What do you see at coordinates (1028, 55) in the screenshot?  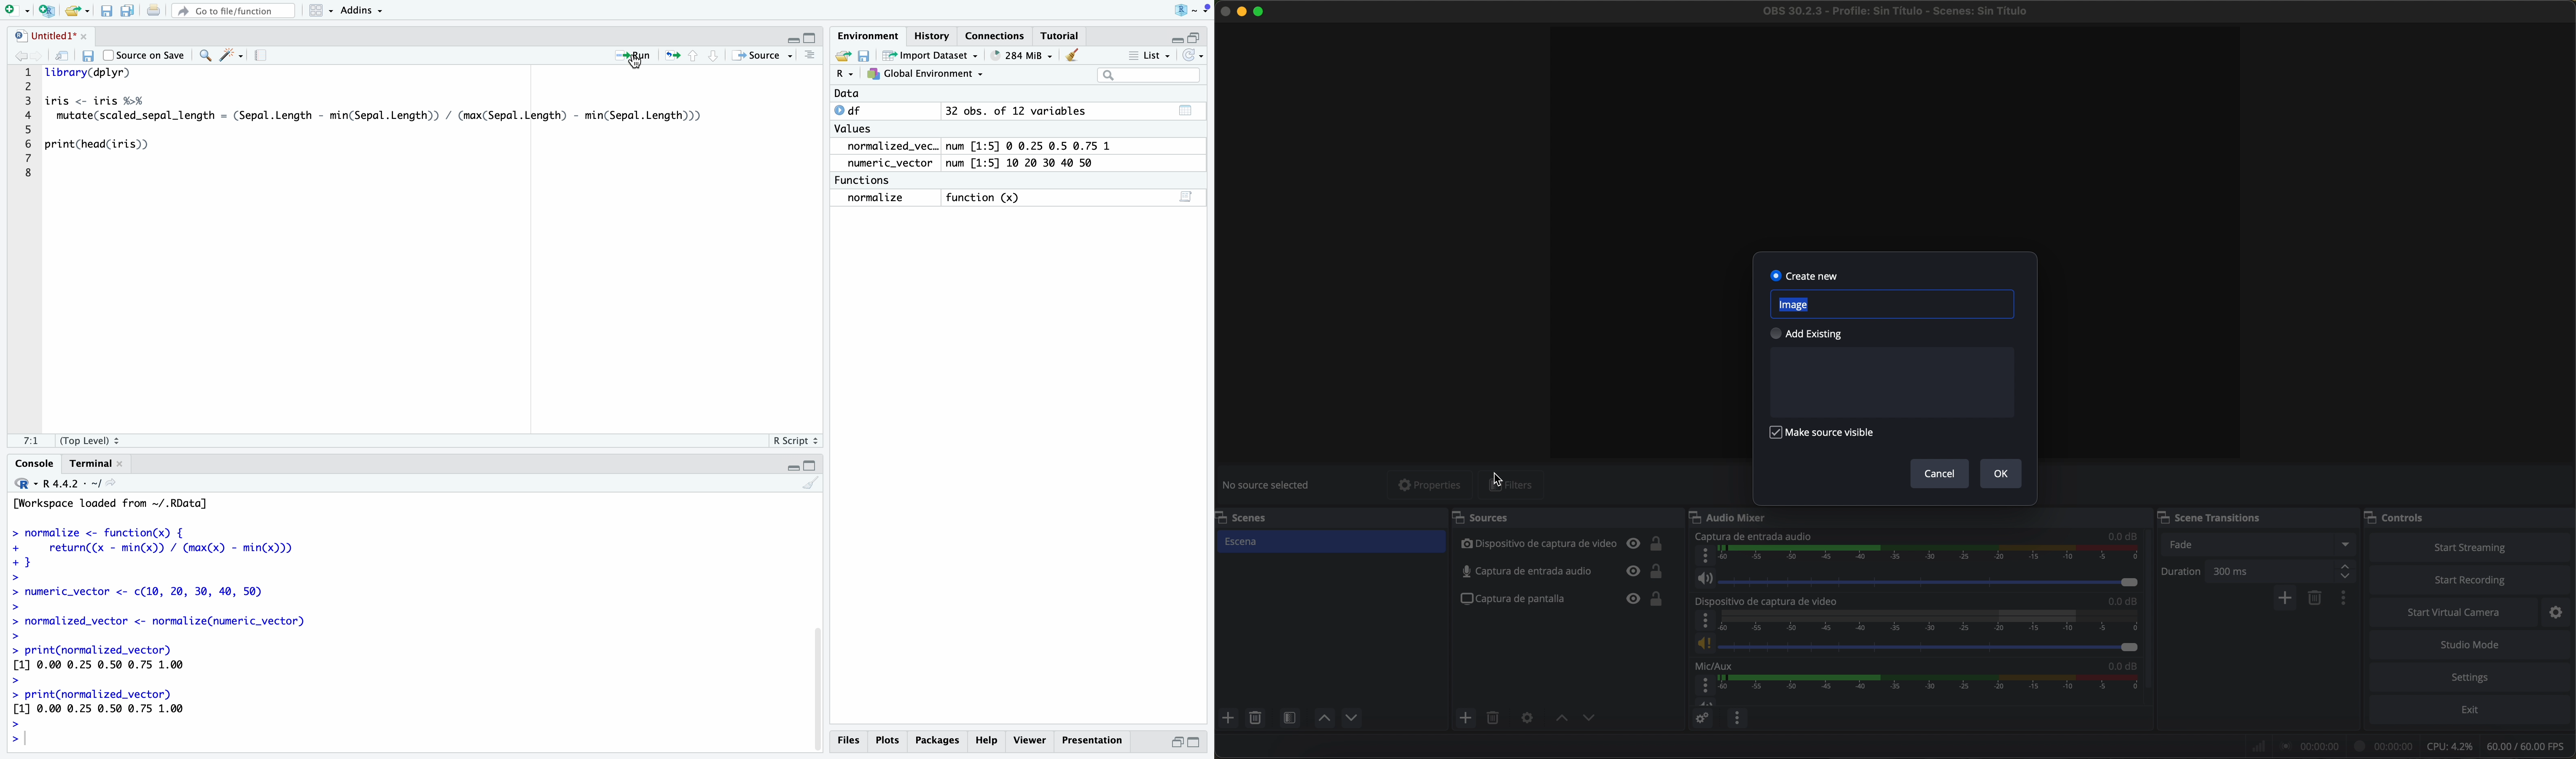 I see `653 MB` at bounding box center [1028, 55].